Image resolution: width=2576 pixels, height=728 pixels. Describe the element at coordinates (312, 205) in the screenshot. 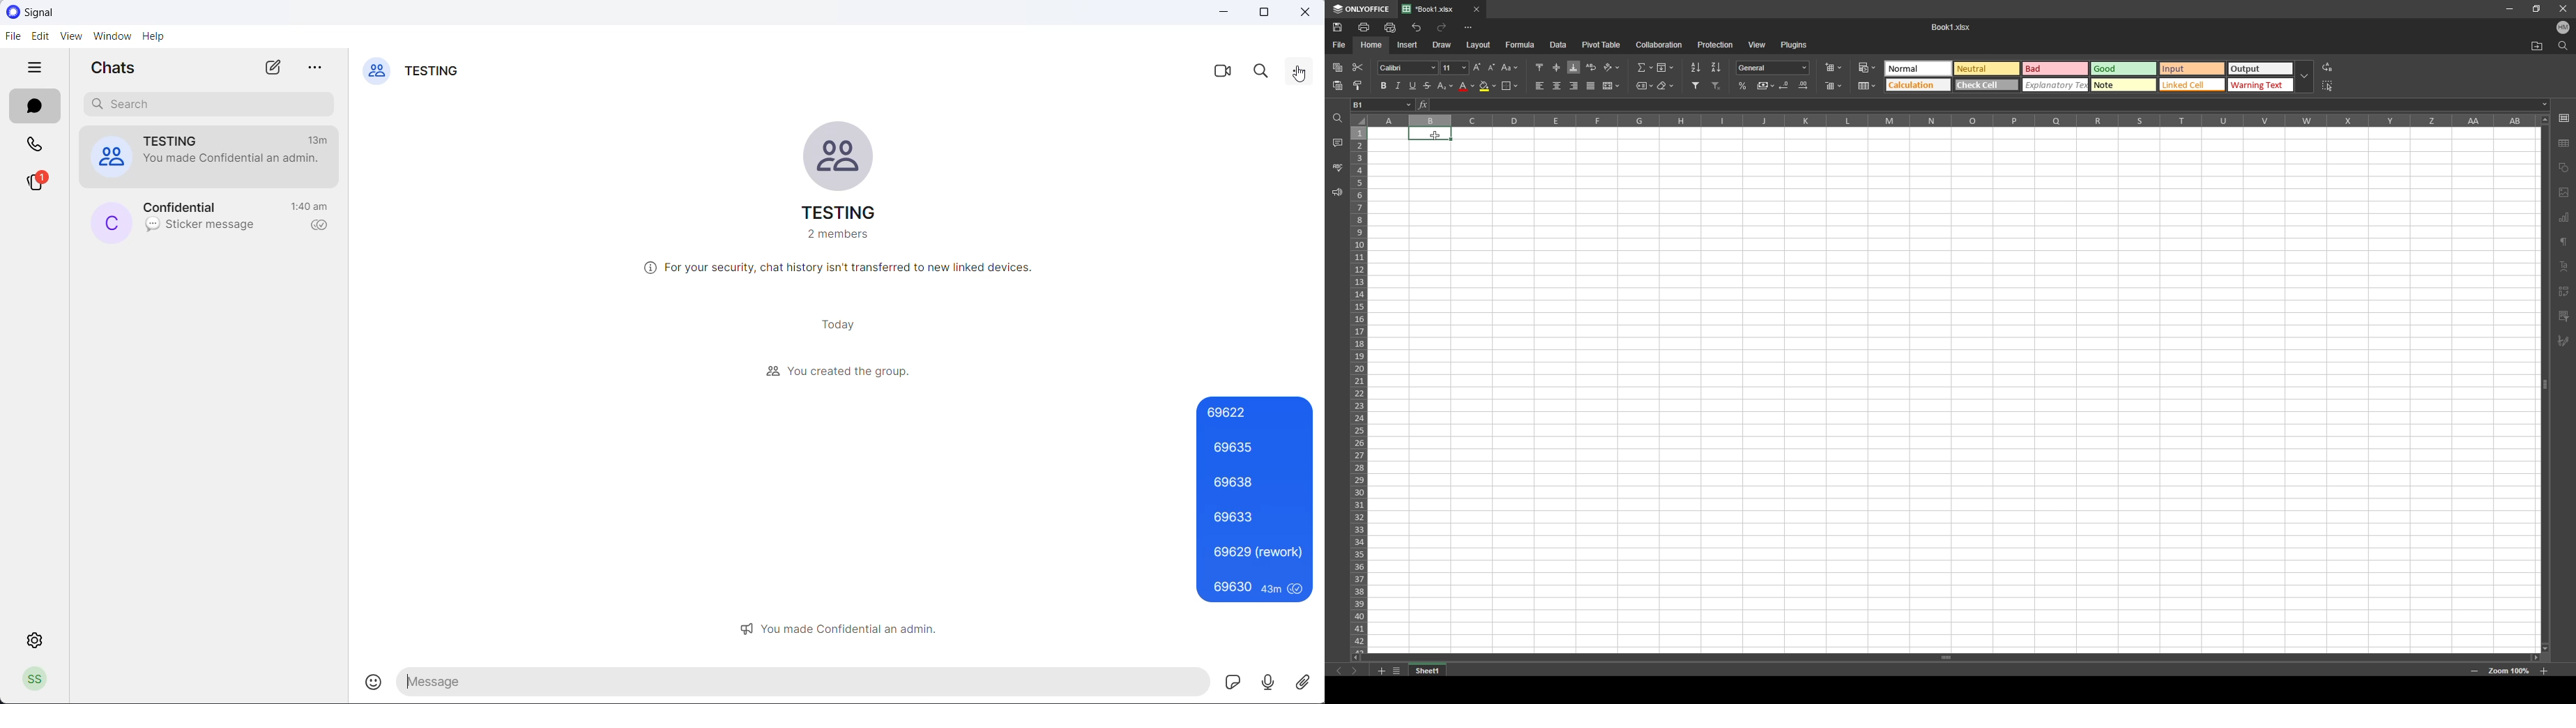

I see `last active time` at that location.